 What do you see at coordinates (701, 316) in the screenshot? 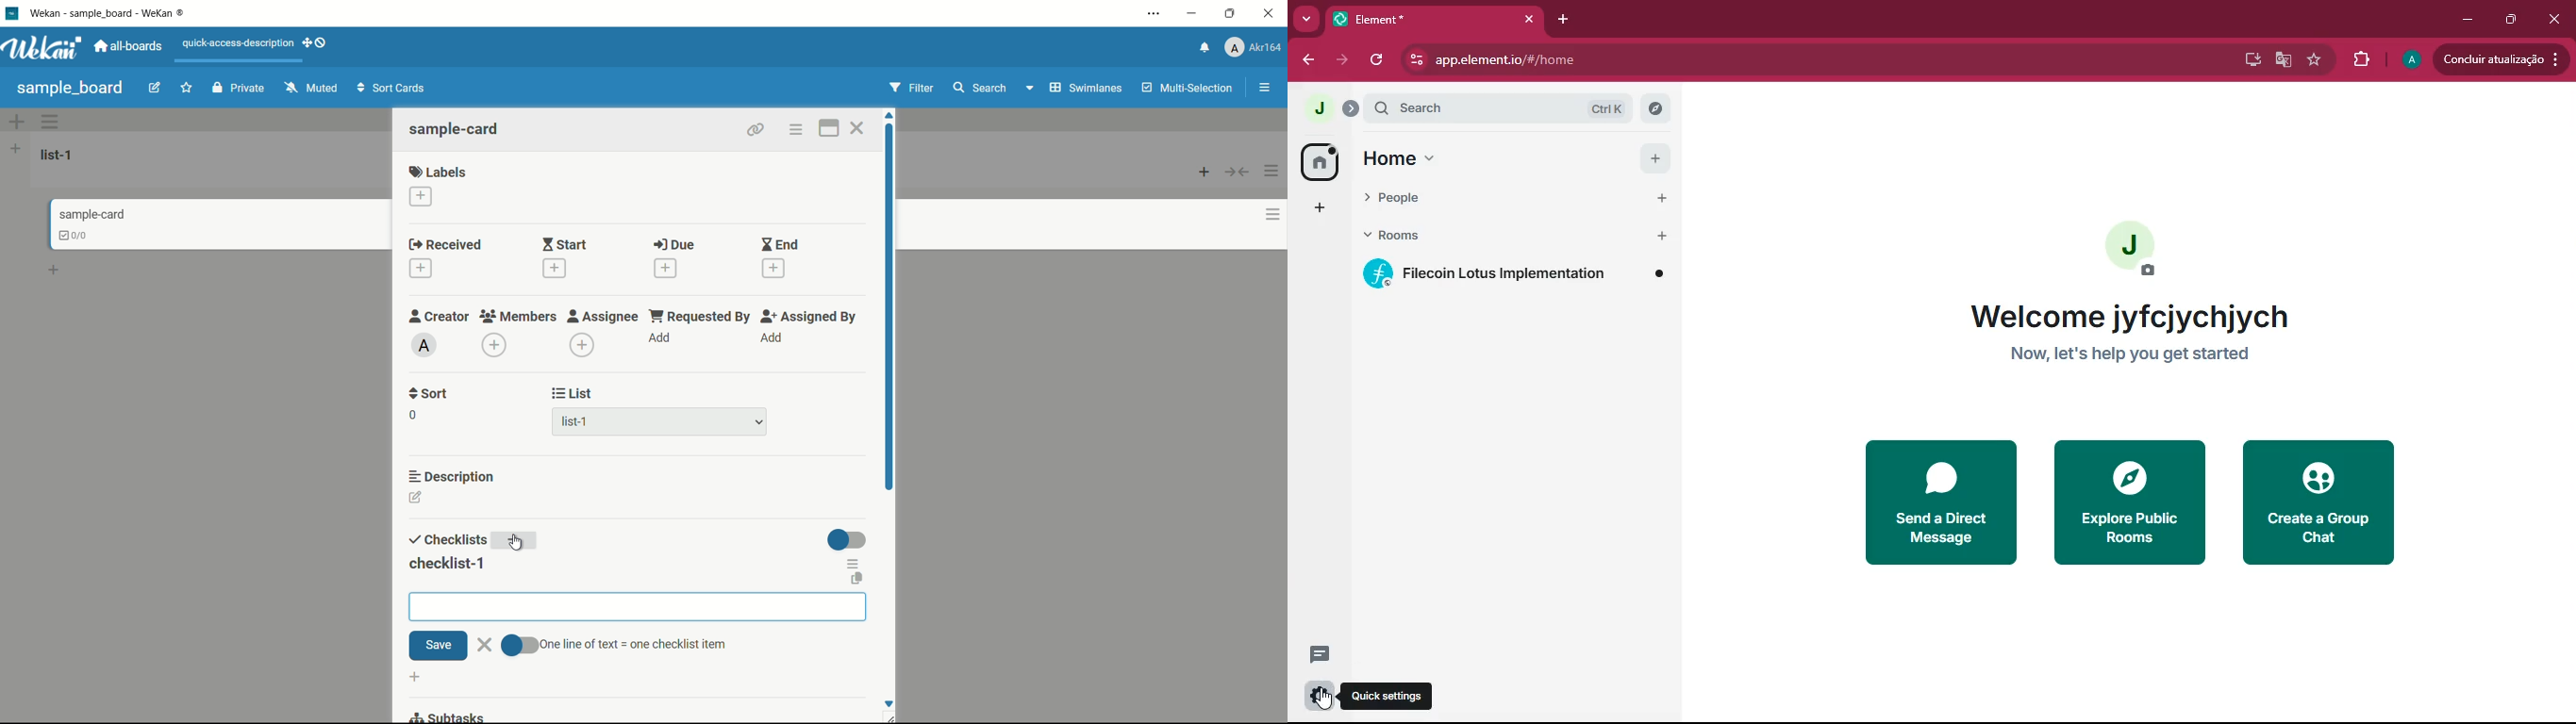
I see `requested by` at bounding box center [701, 316].